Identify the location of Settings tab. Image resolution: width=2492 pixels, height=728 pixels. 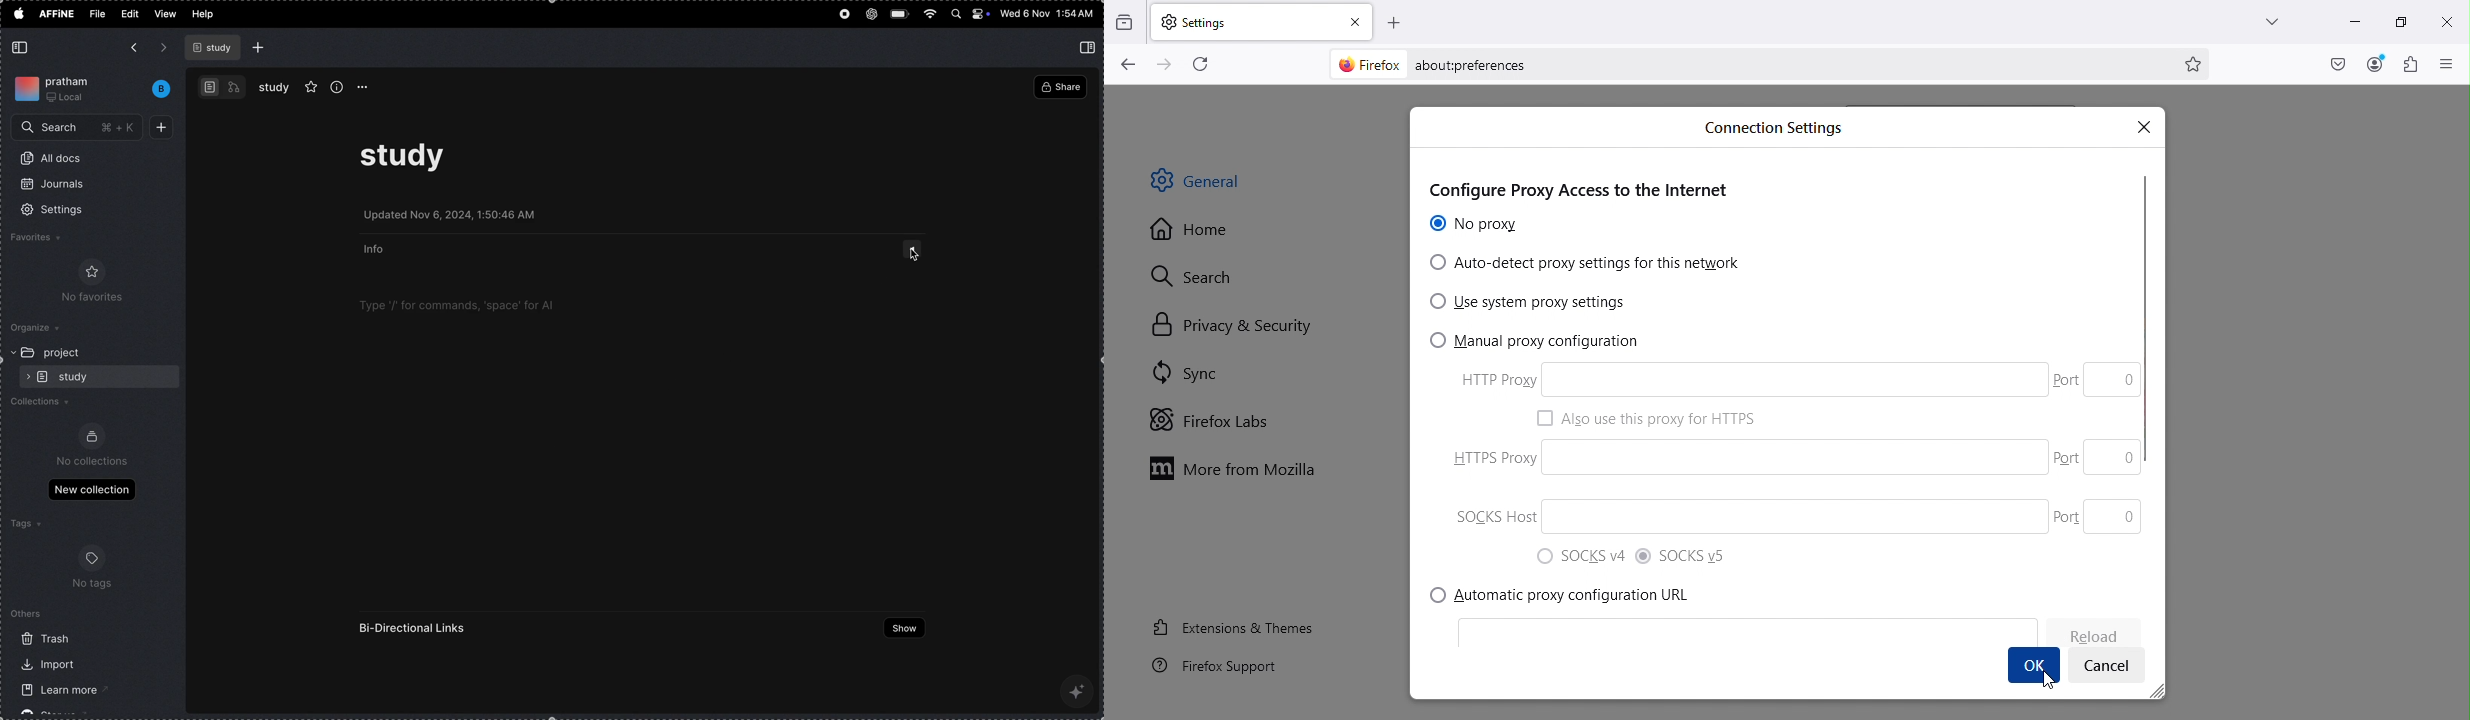
(1243, 20).